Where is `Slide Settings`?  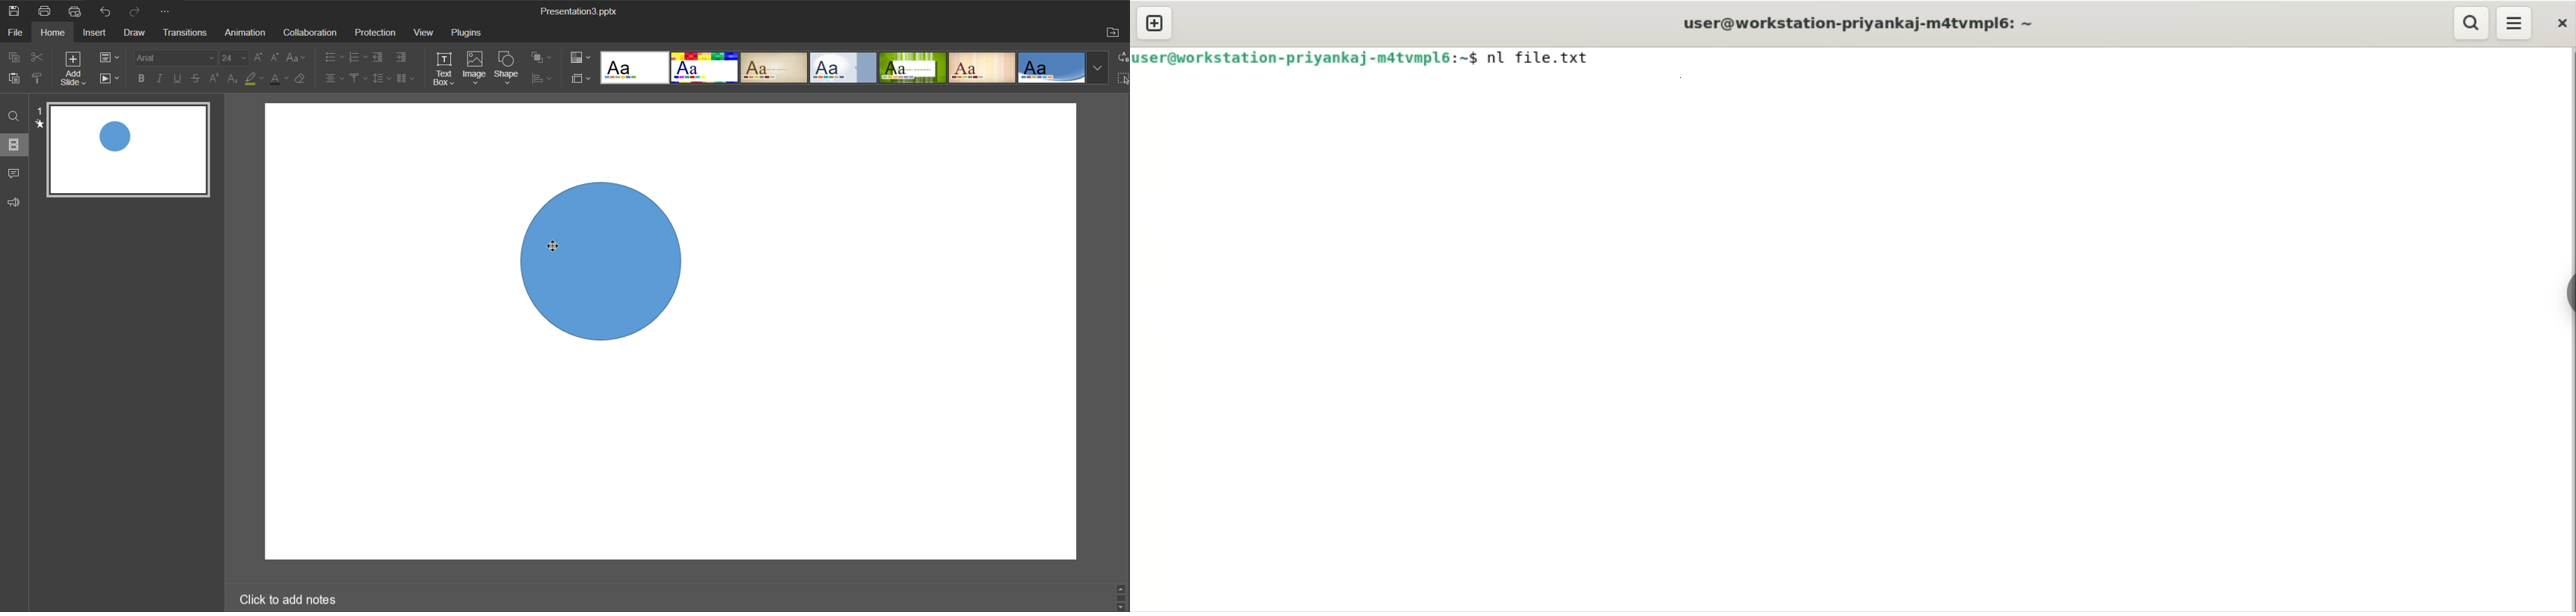
Slide Settings is located at coordinates (114, 57).